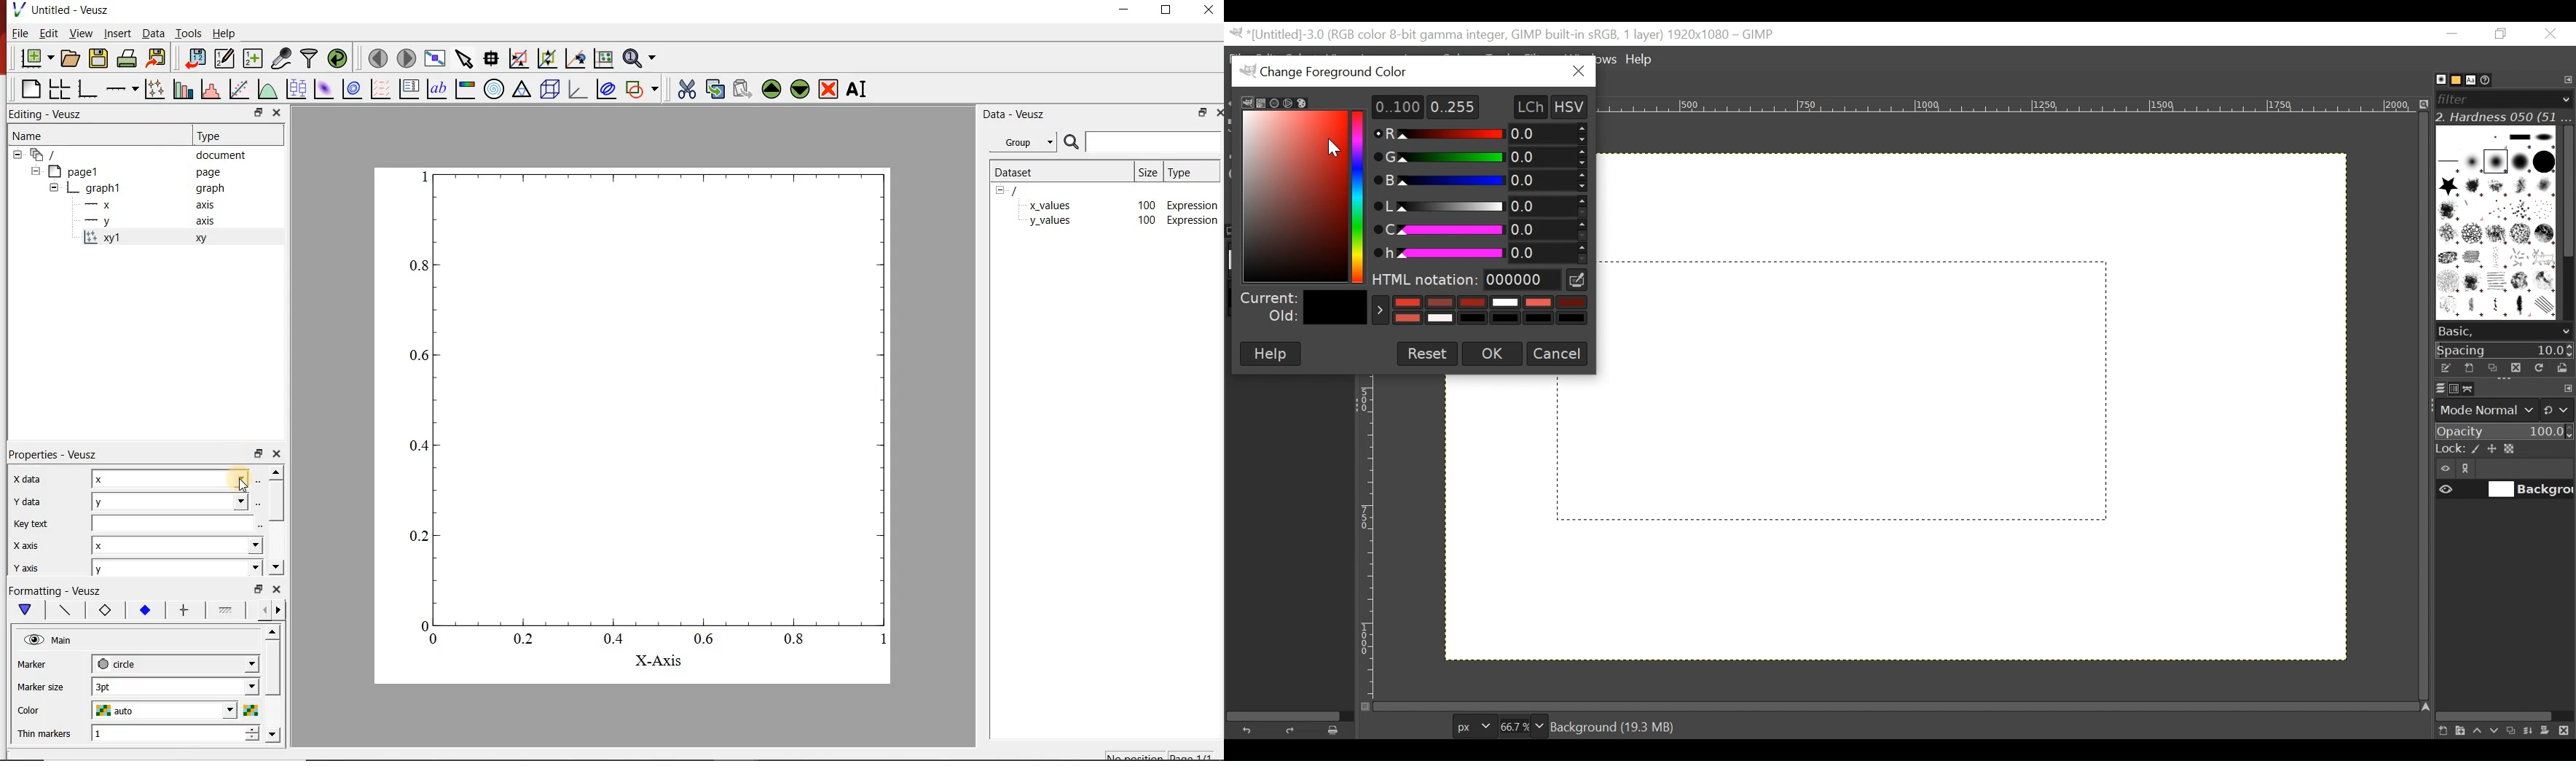 This screenshot has width=2576, height=784. I want to click on tools, so click(190, 33).